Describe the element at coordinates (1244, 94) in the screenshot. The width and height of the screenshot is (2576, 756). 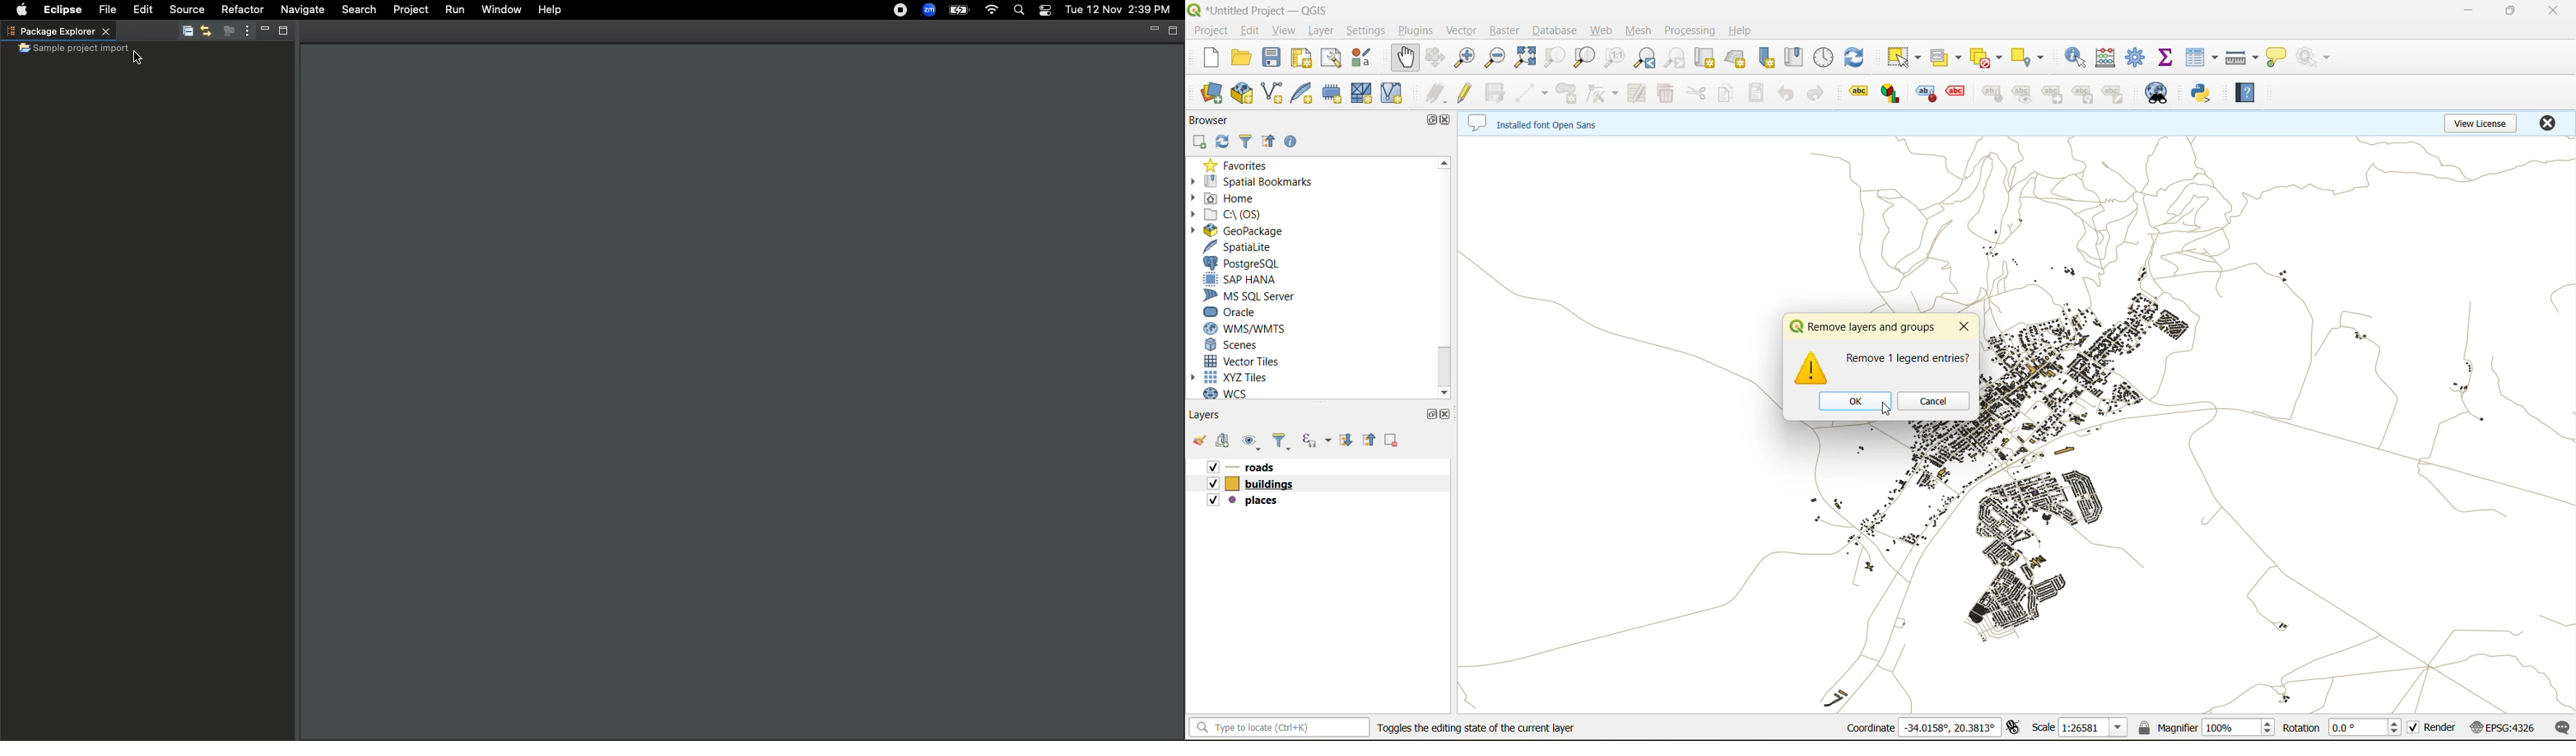
I see `new geopackage` at that location.